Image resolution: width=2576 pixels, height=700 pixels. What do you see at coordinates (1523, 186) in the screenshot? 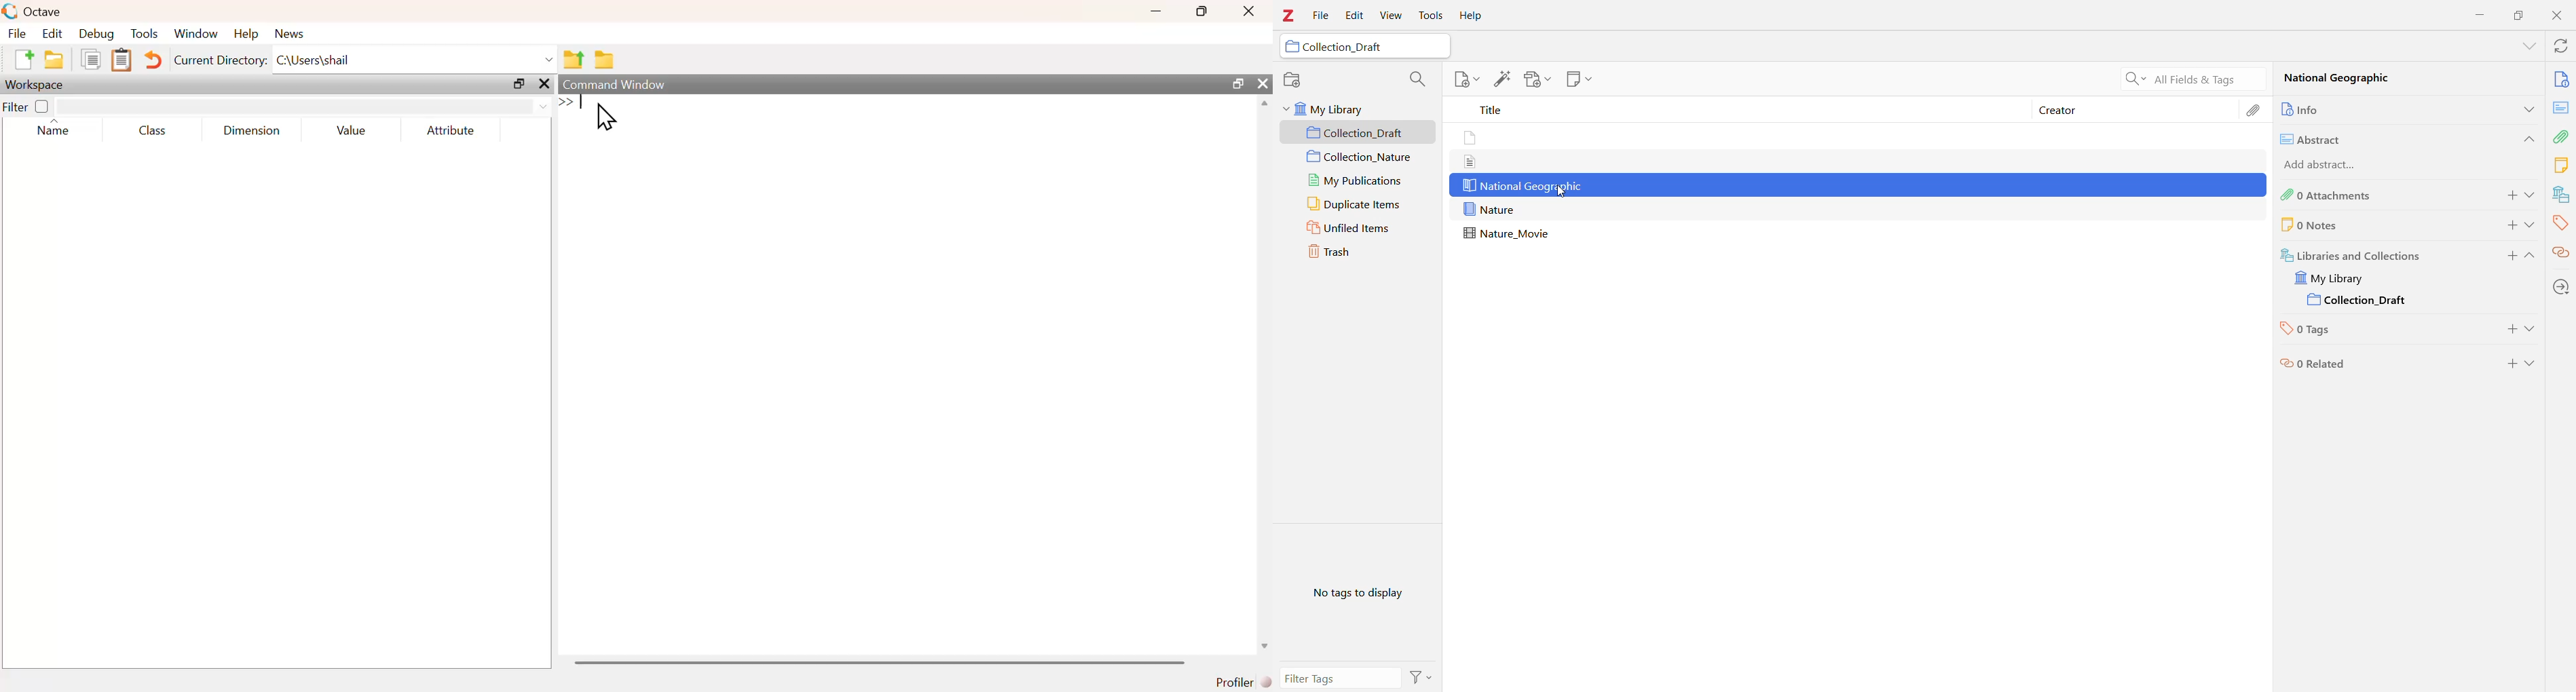
I see `National Geographic` at bounding box center [1523, 186].